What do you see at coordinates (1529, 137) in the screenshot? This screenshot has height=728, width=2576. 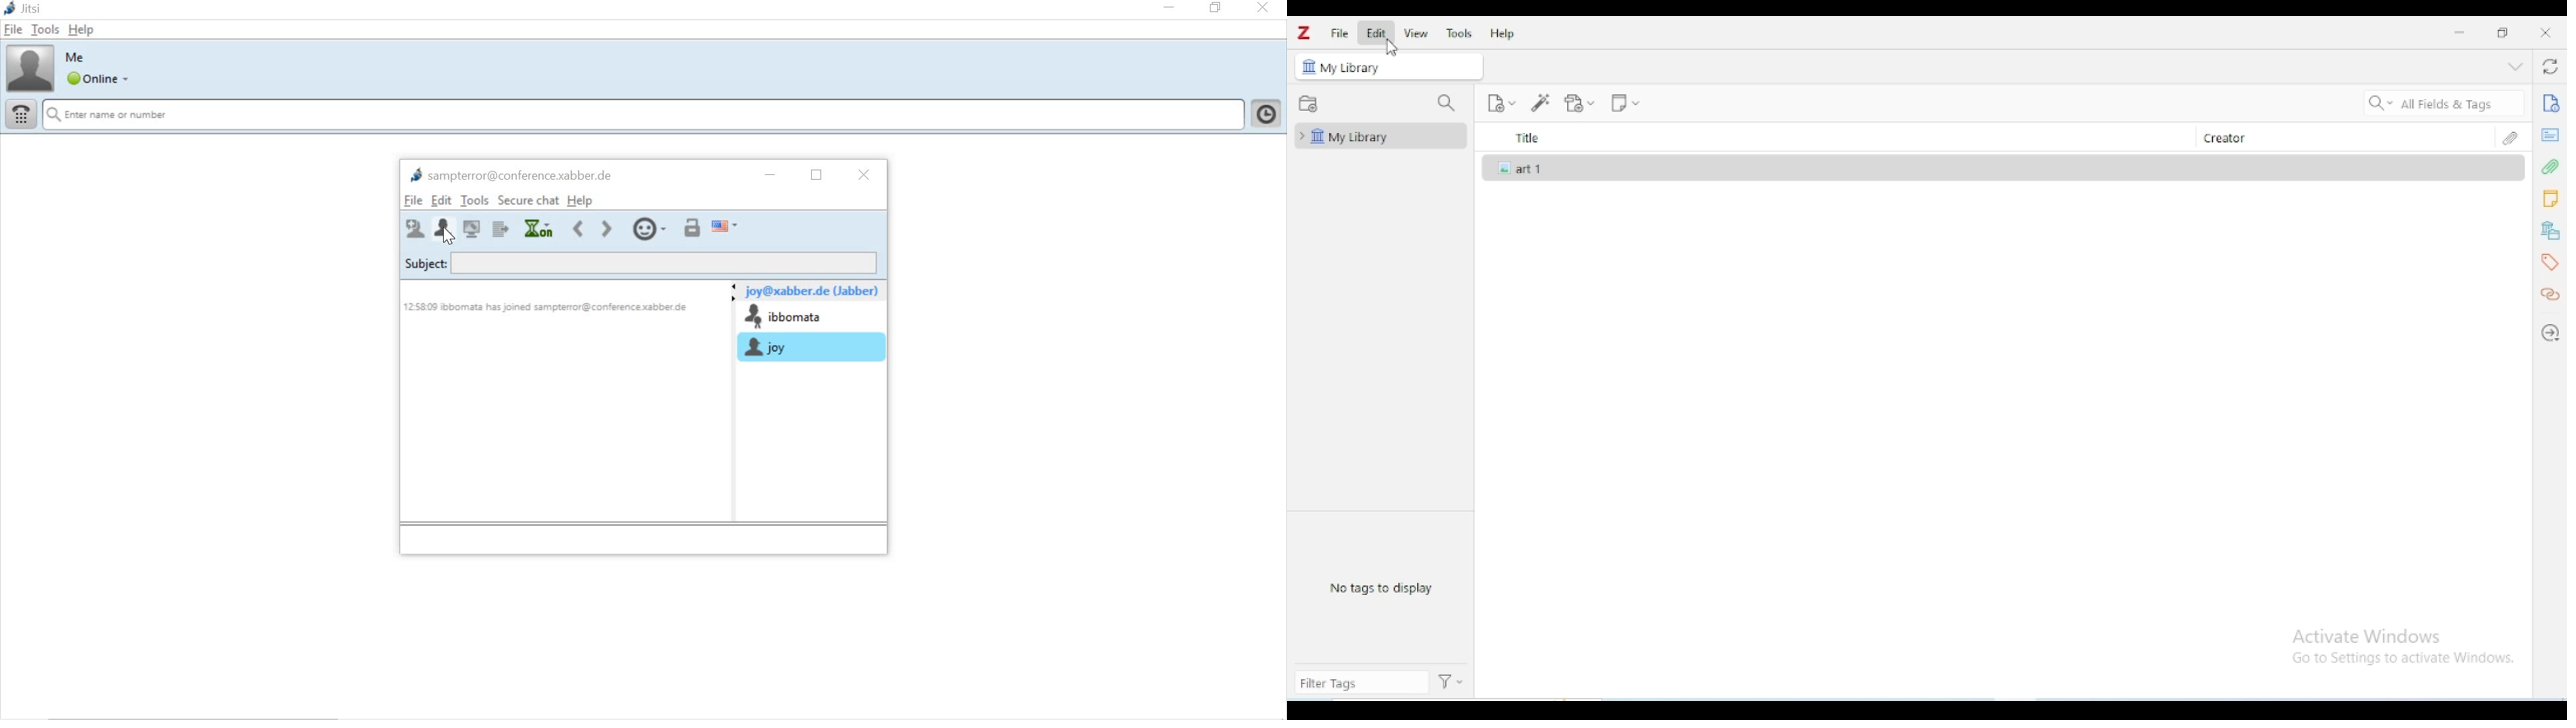 I see `title` at bounding box center [1529, 137].